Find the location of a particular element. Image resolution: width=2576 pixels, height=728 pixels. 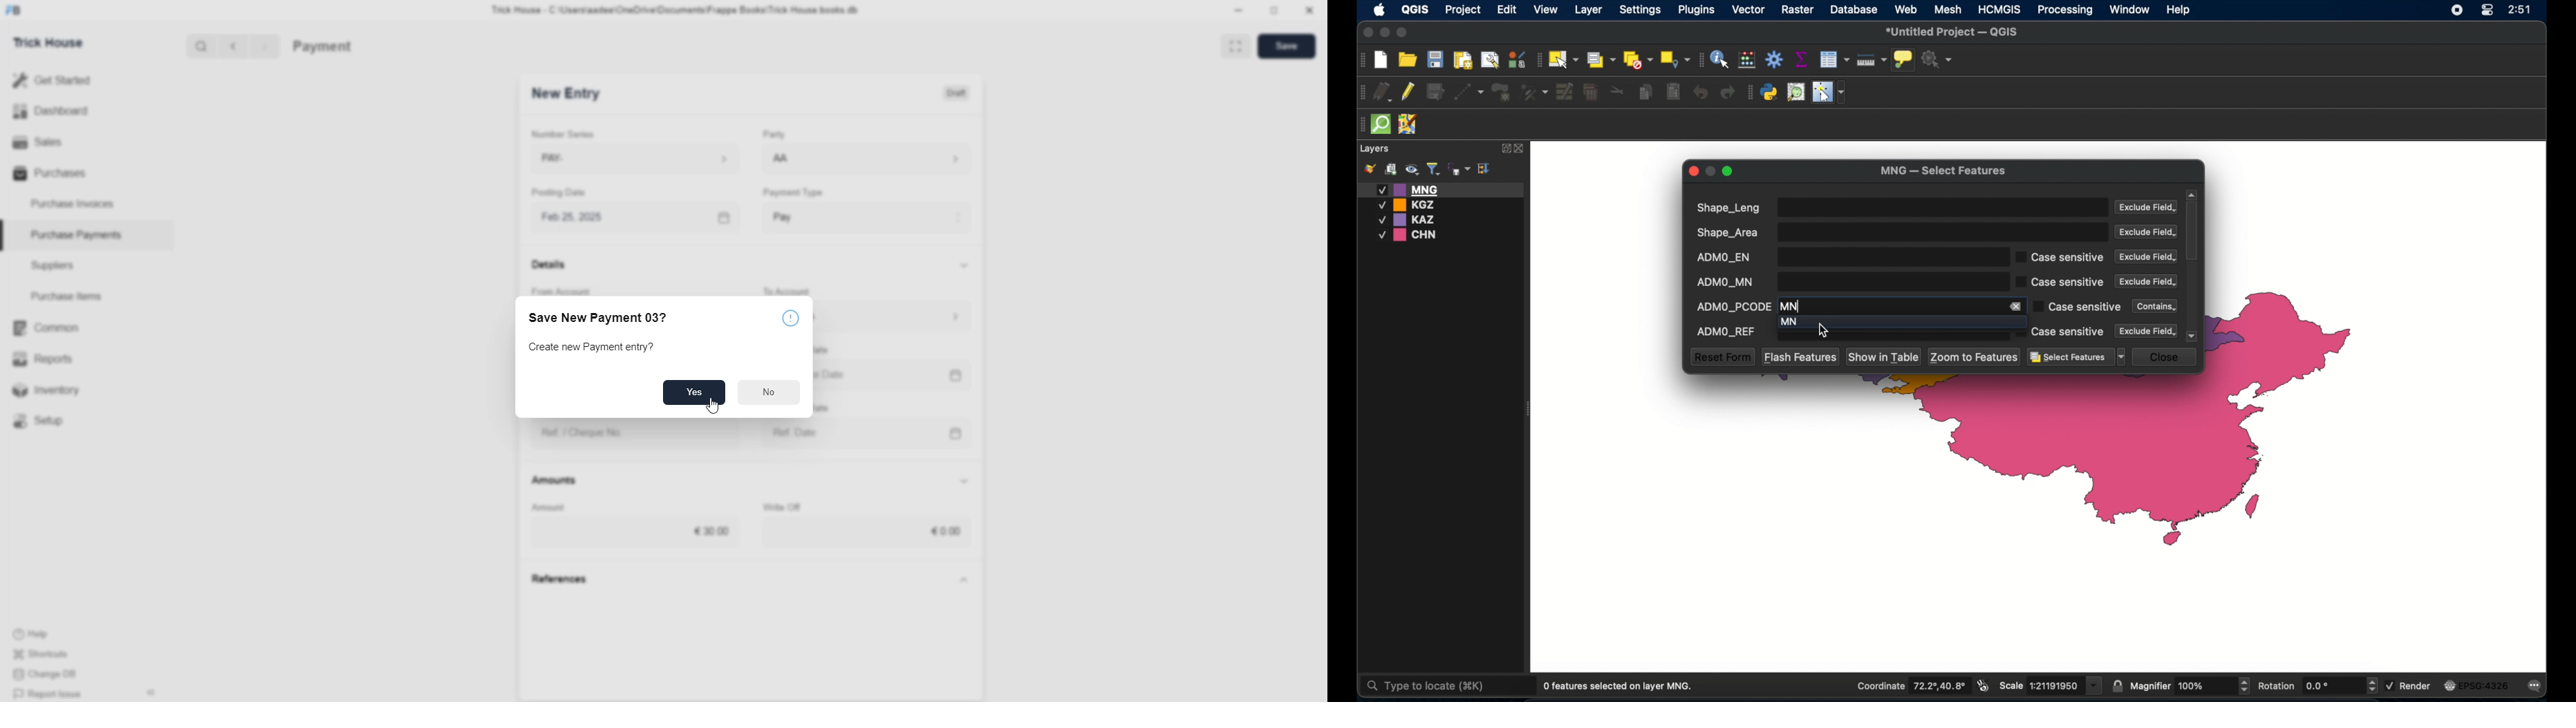

split features is located at coordinates (1617, 92).